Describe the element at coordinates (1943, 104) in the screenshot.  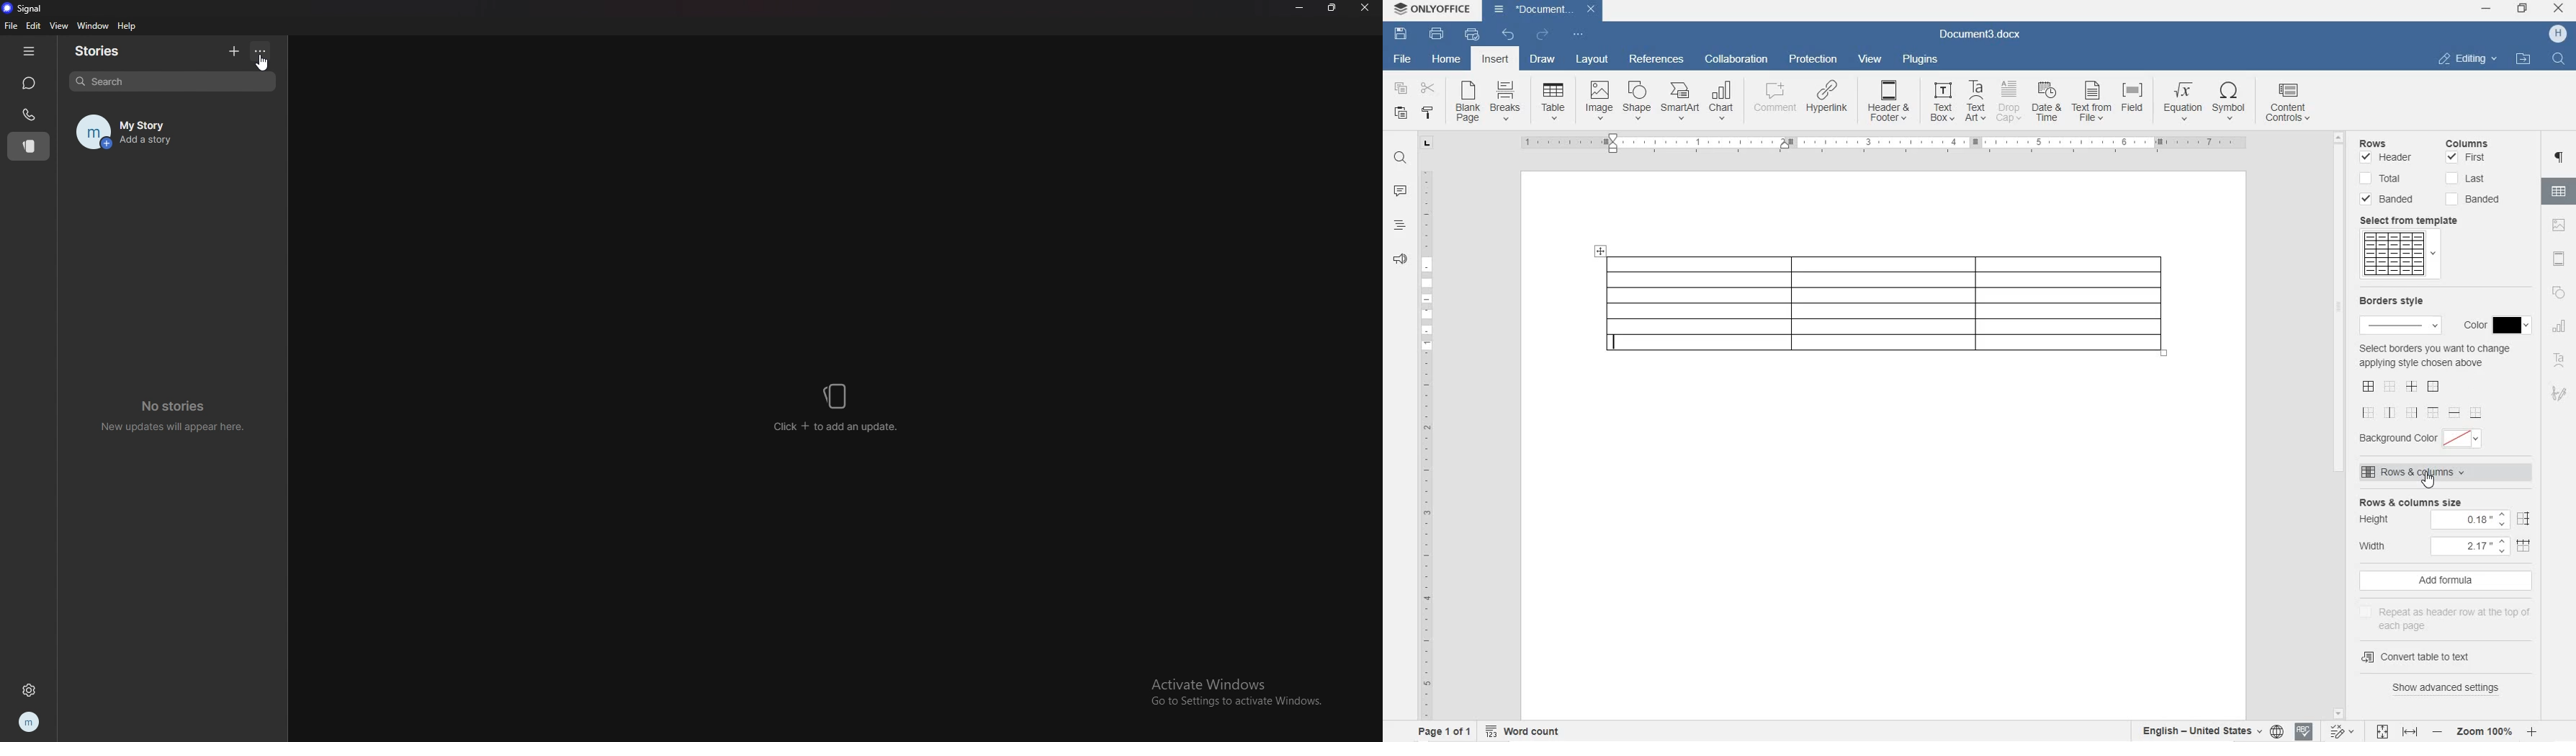
I see `TEXT BOX` at that location.